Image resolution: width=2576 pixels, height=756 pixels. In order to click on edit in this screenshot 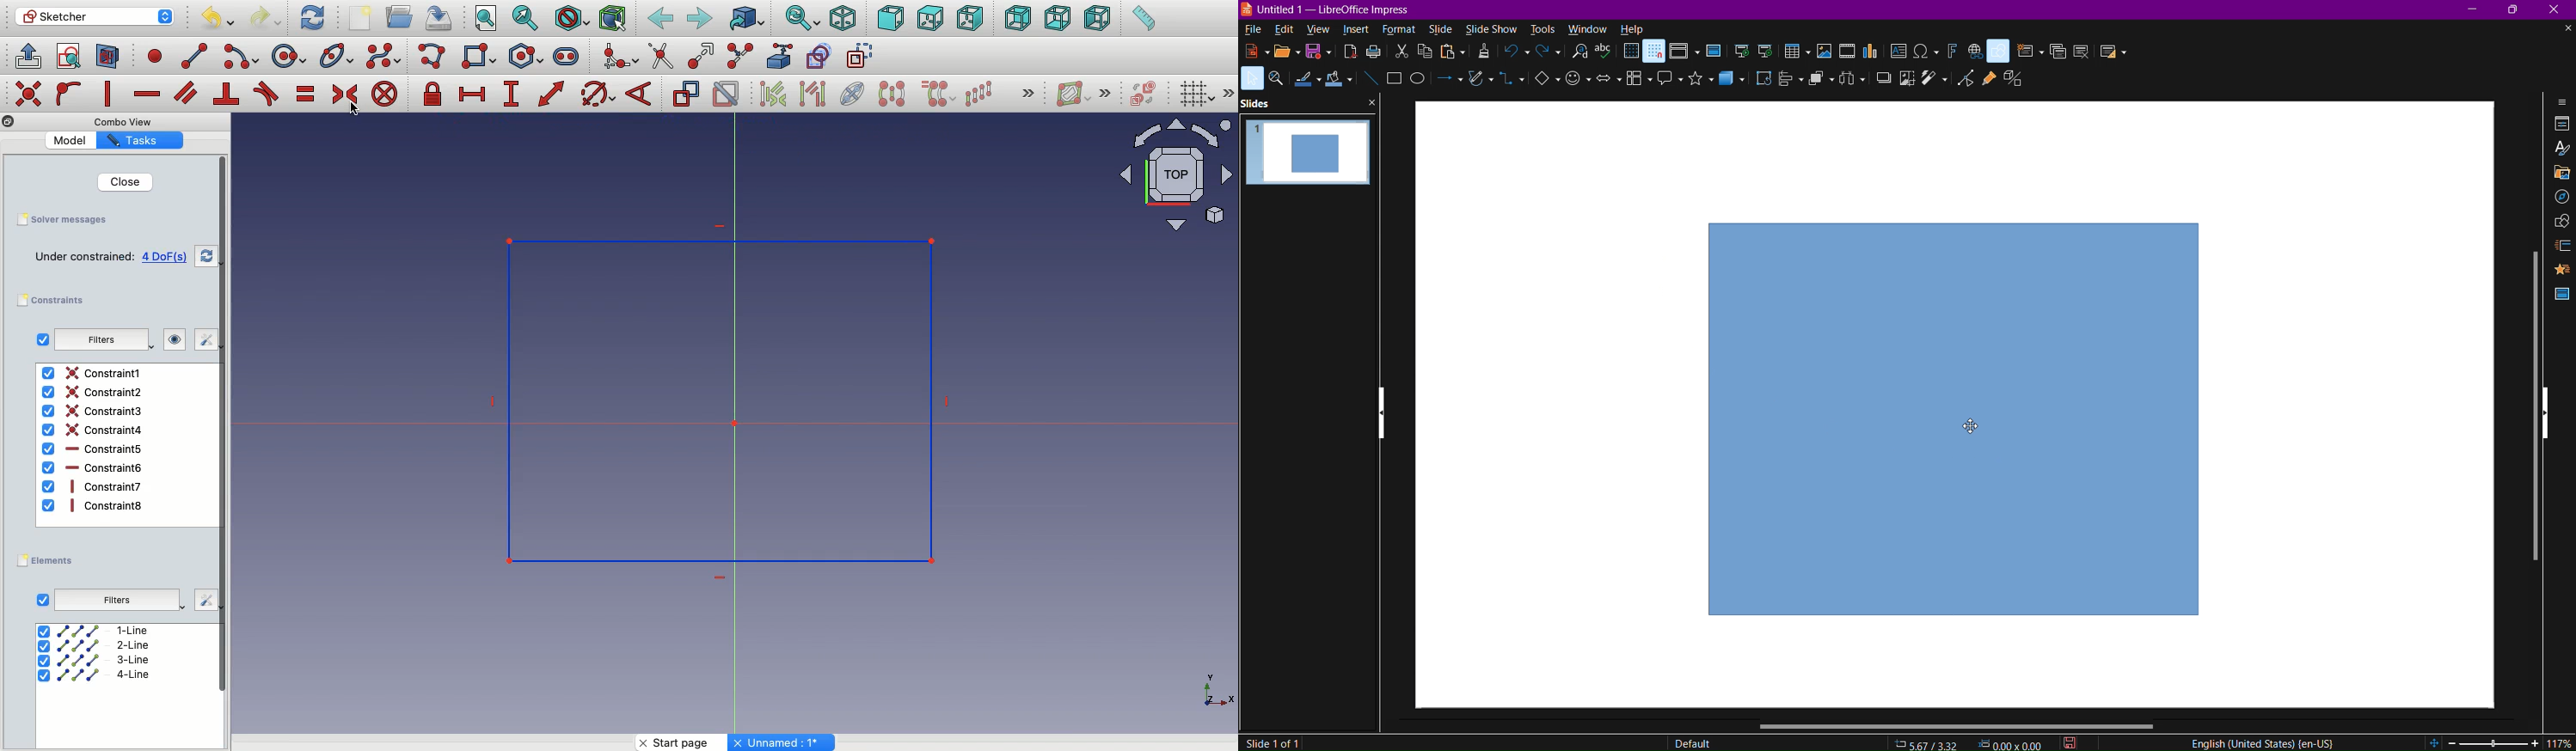, I will do `click(205, 600)`.